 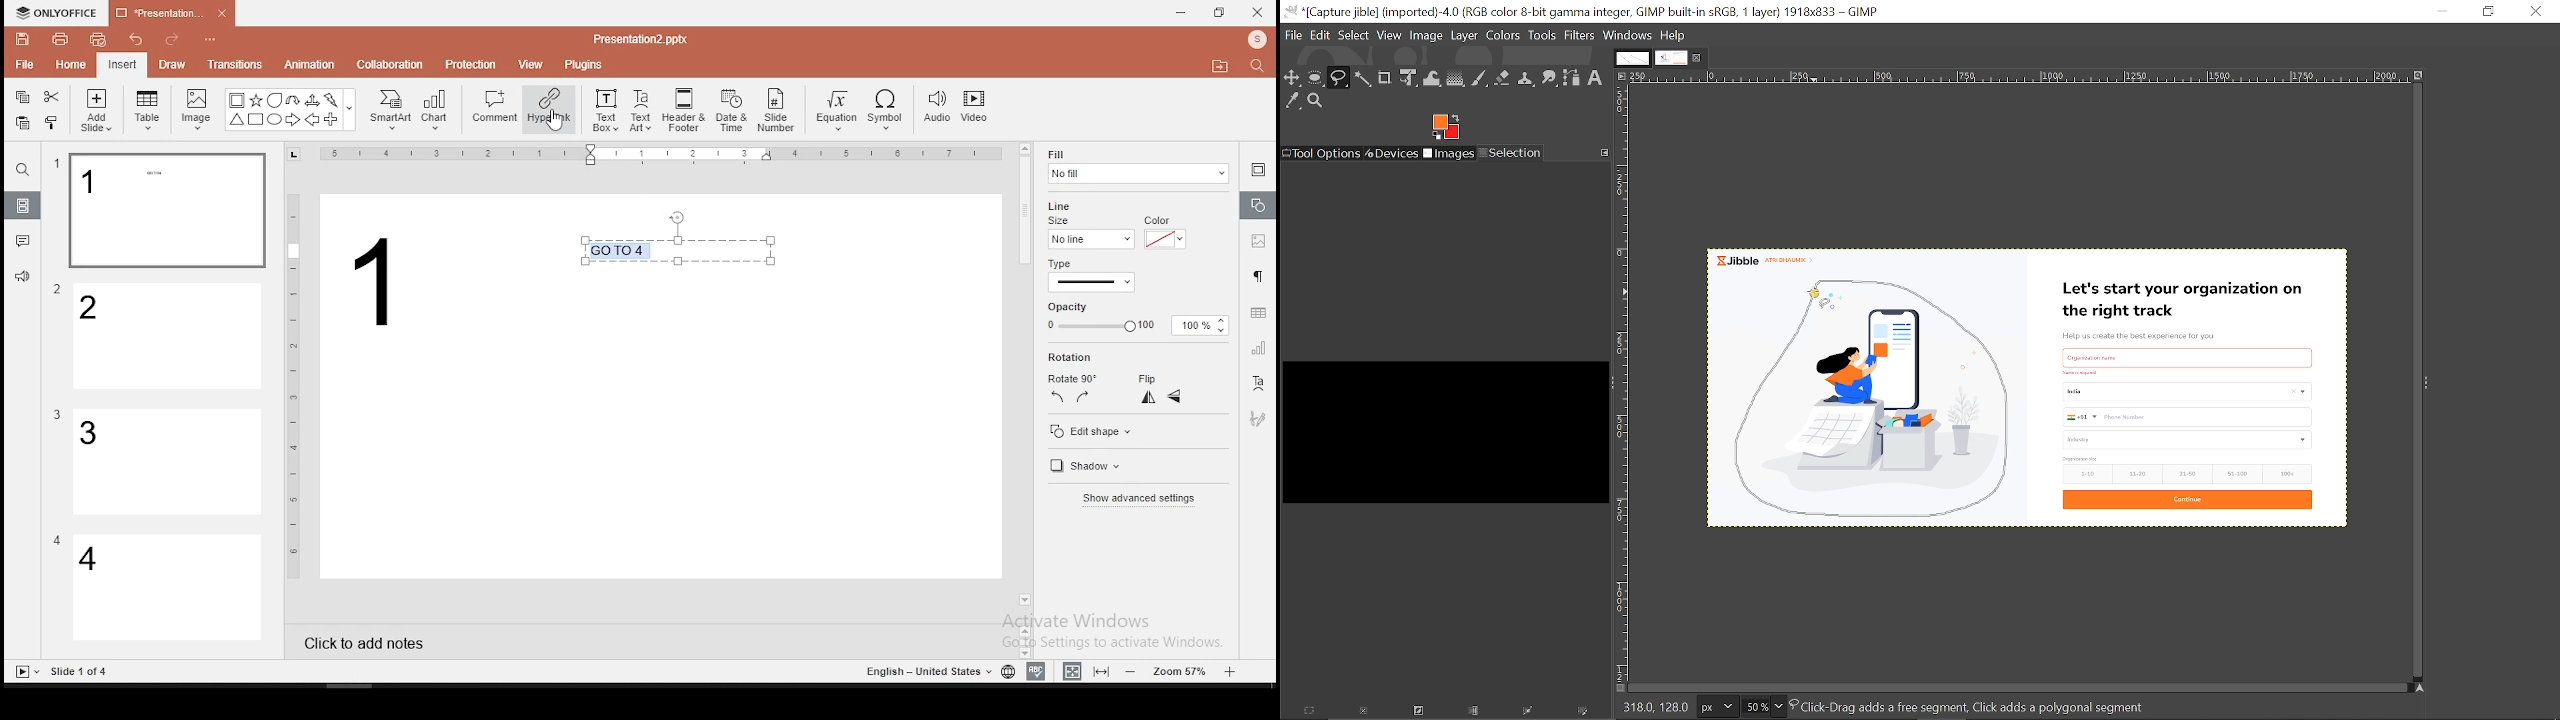 What do you see at coordinates (390, 284) in the screenshot?
I see `` at bounding box center [390, 284].